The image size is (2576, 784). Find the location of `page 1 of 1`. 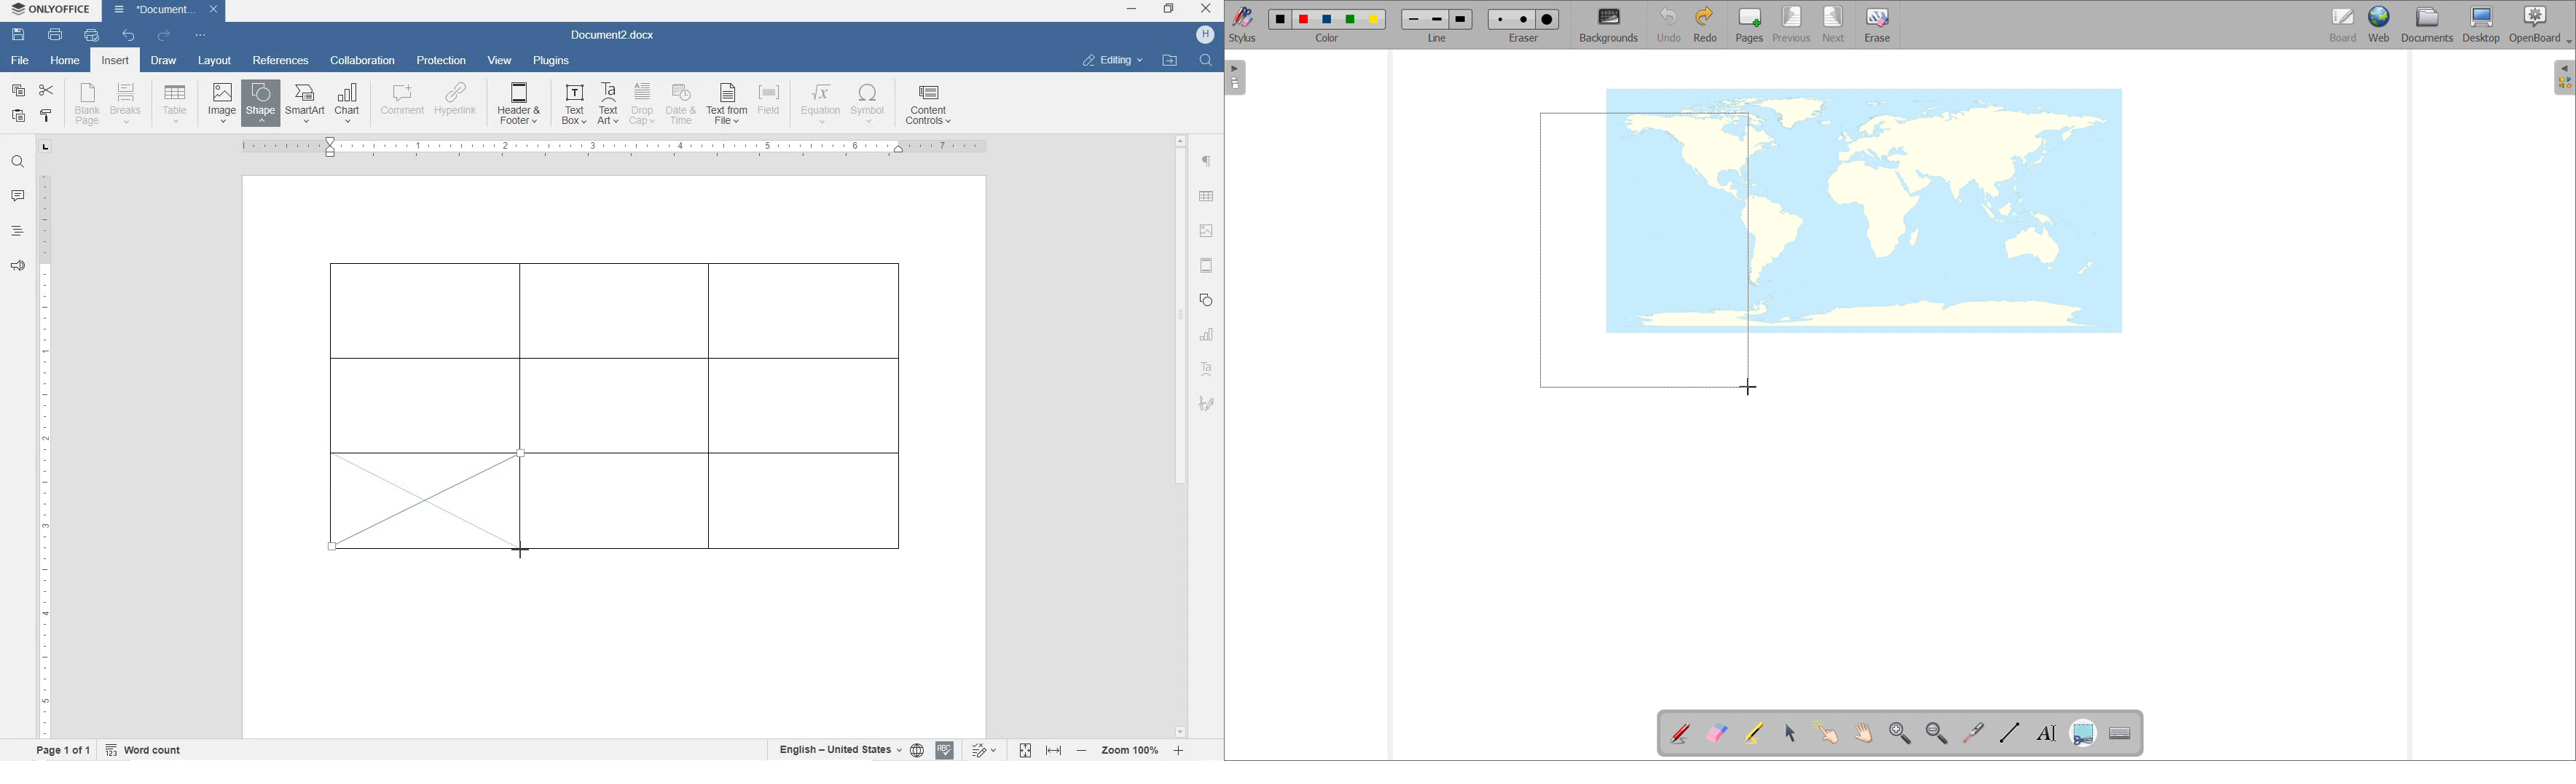

page 1 of 1 is located at coordinates (61, 750).